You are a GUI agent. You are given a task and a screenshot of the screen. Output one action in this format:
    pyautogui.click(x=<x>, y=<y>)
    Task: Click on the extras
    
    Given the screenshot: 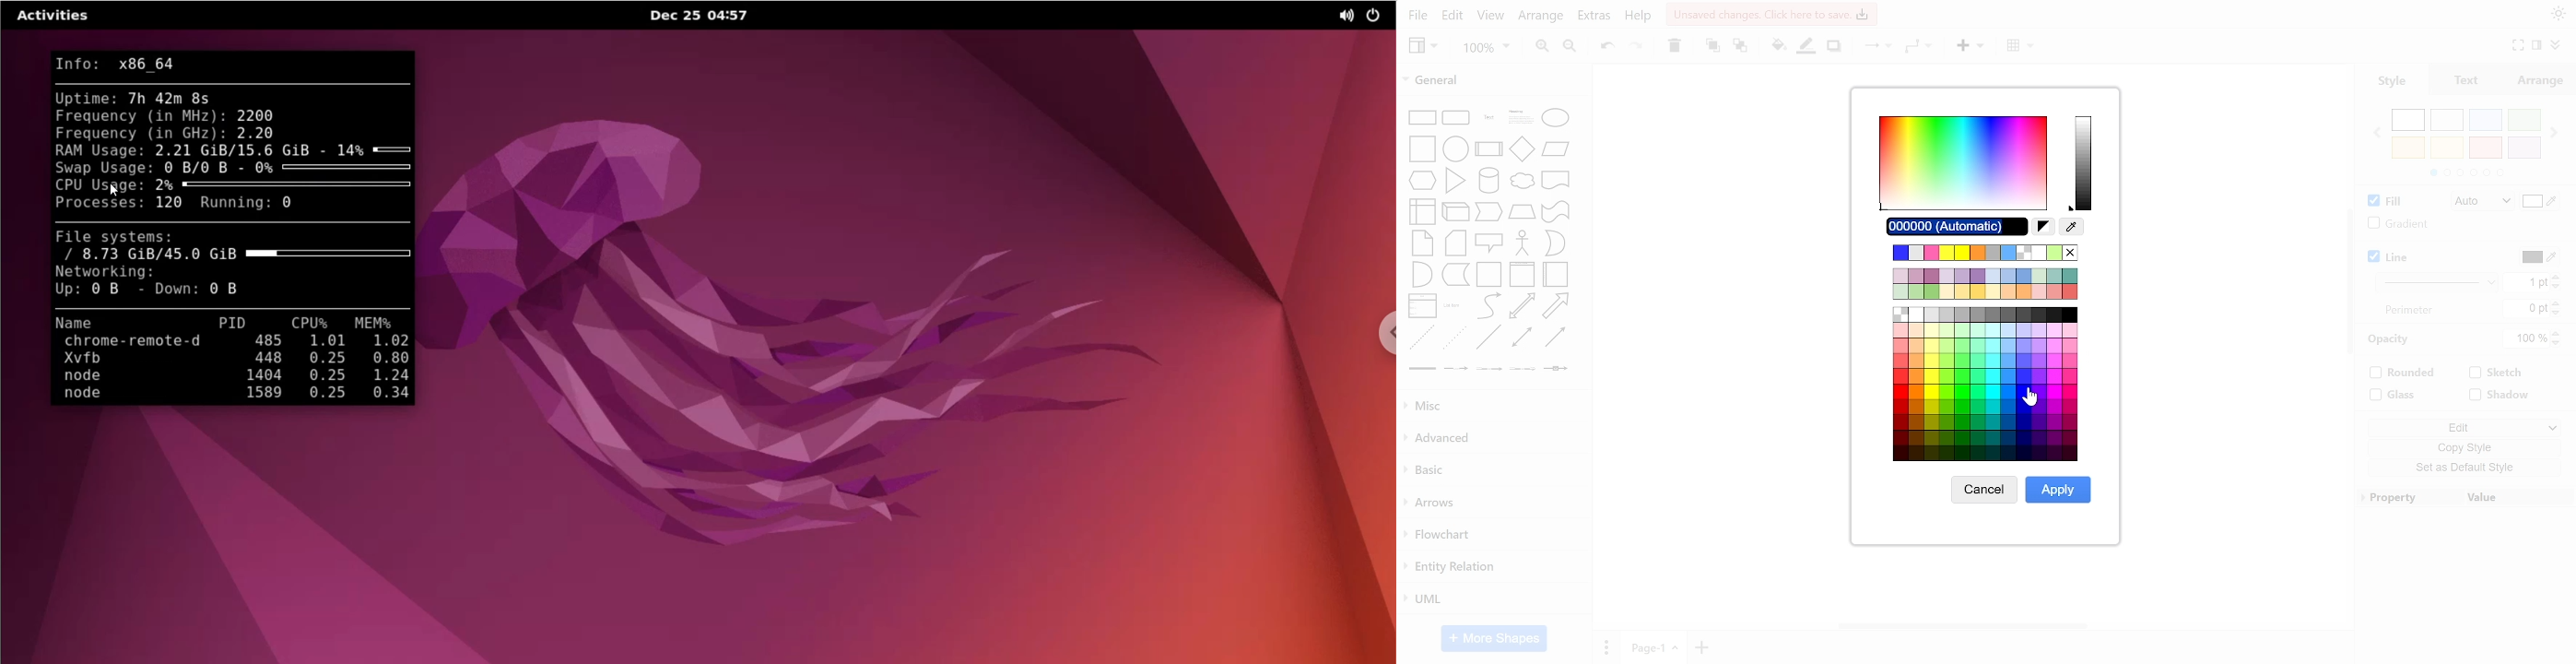 What is the action you would take?
    pyautogui.click(x=1595, y=18)
    